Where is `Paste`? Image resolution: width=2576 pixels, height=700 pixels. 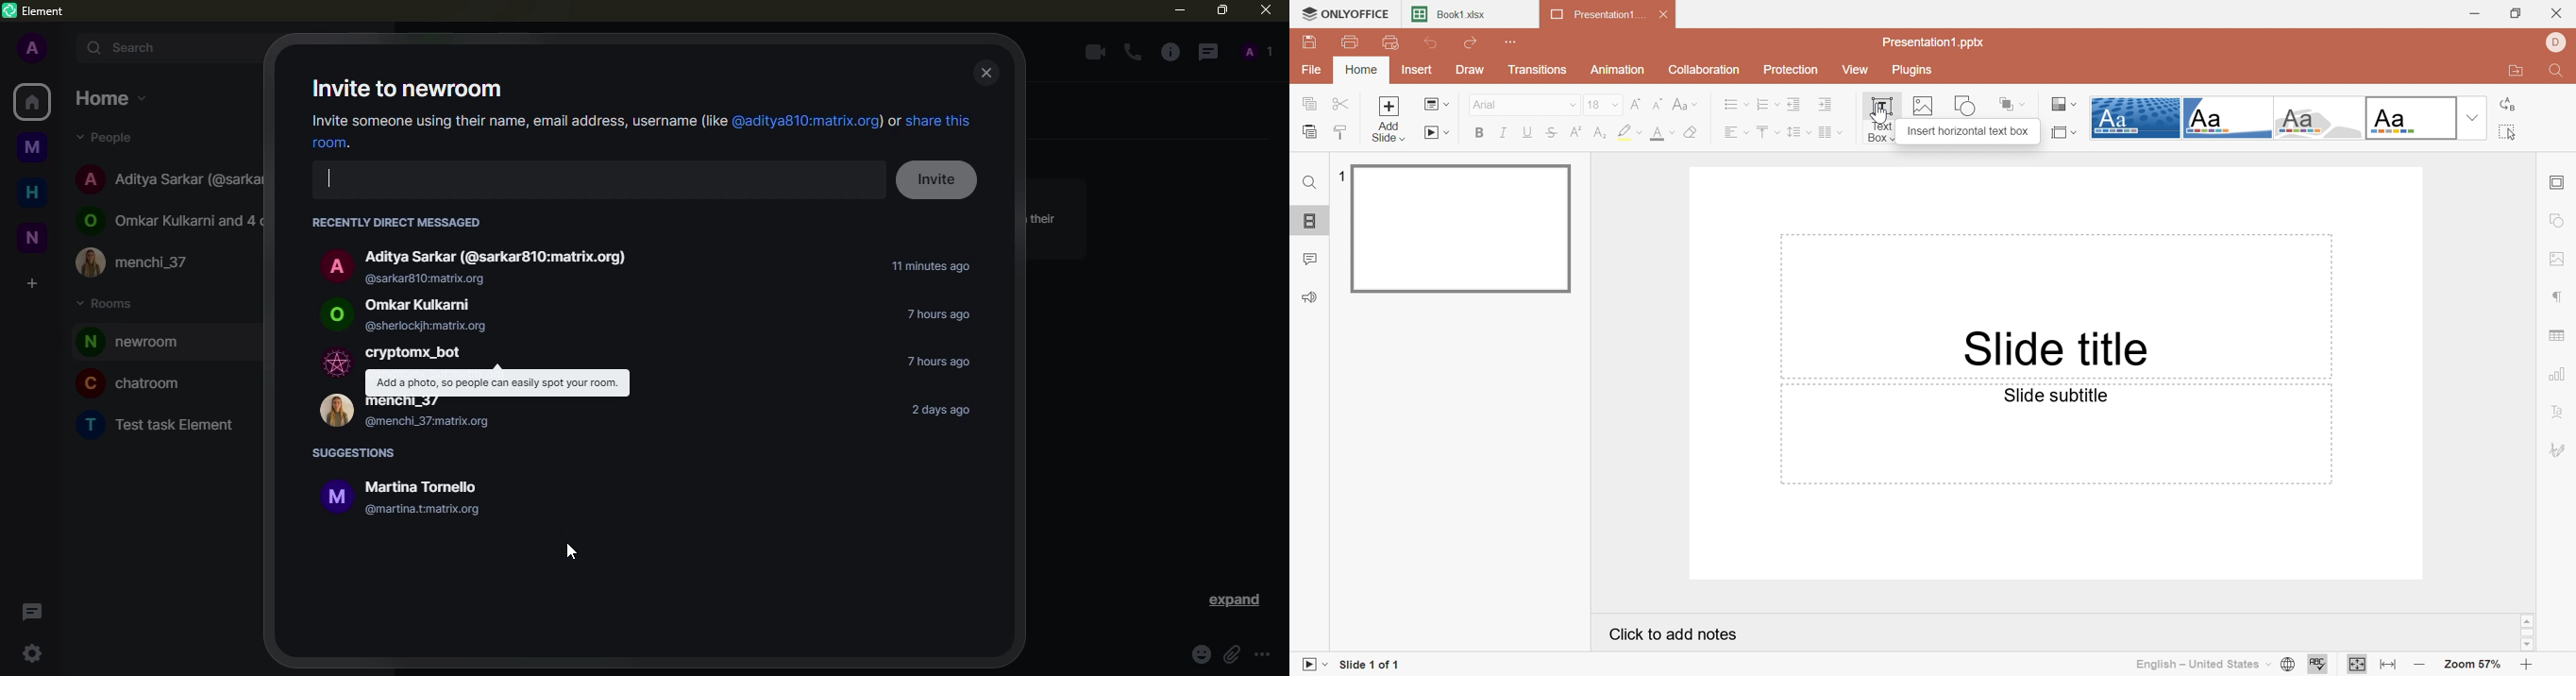 Paste is located at coordinates (1308, 131).